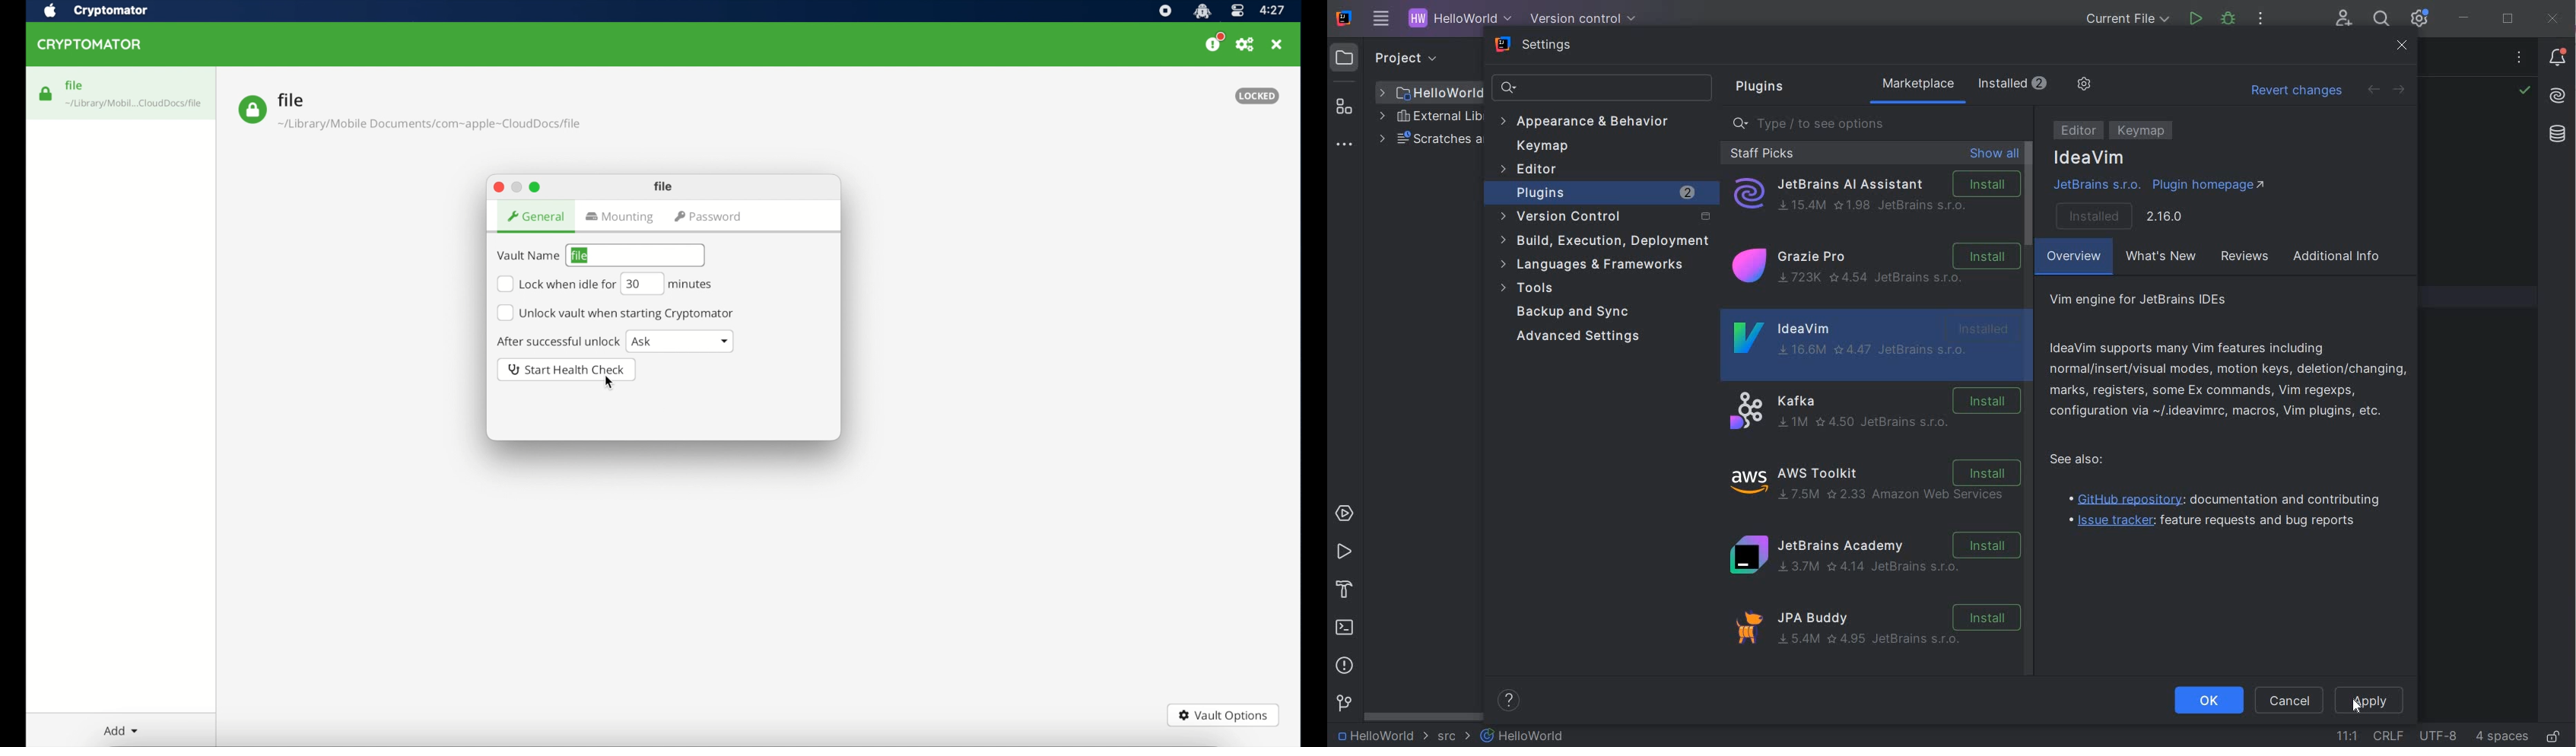 This screenshot has width=2576, height=756. What do you see at coordinates (2067, 83) in the screenshot?
I see `installed` at bounding box center [2067, 83].